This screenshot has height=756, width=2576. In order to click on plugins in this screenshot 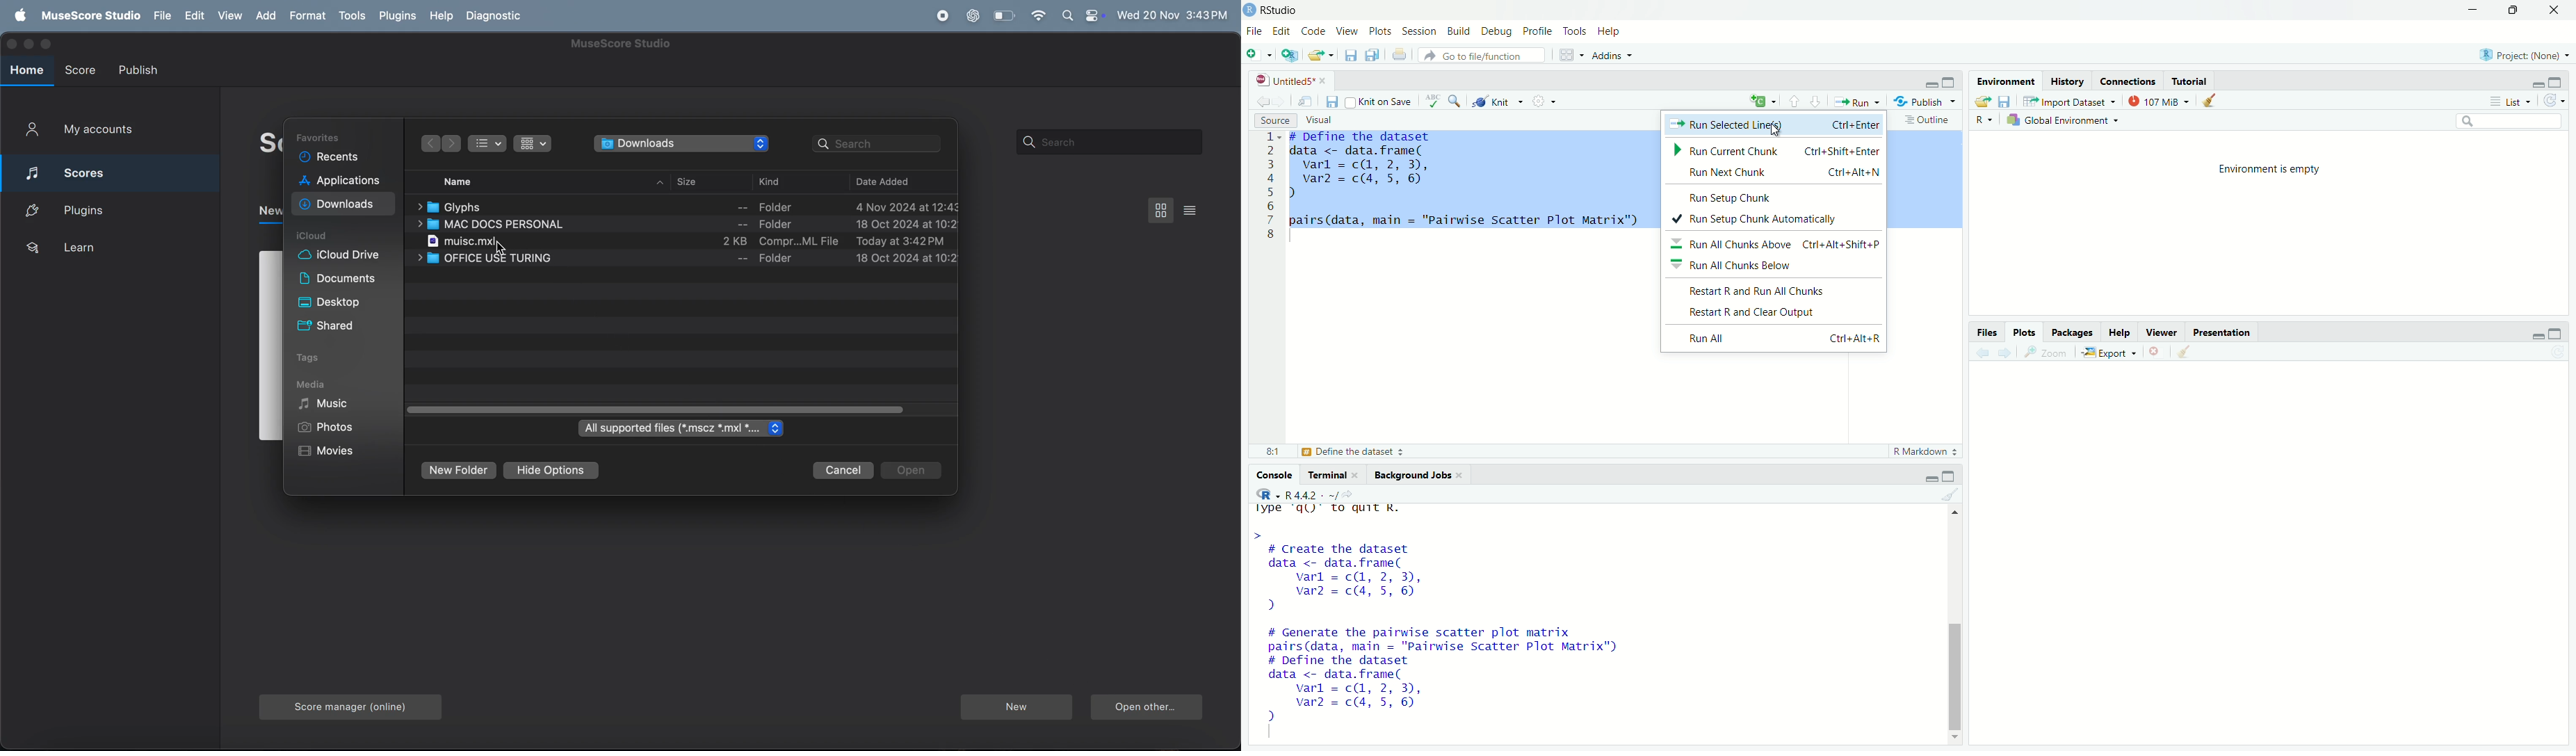, I will do `click(399, 16)`.